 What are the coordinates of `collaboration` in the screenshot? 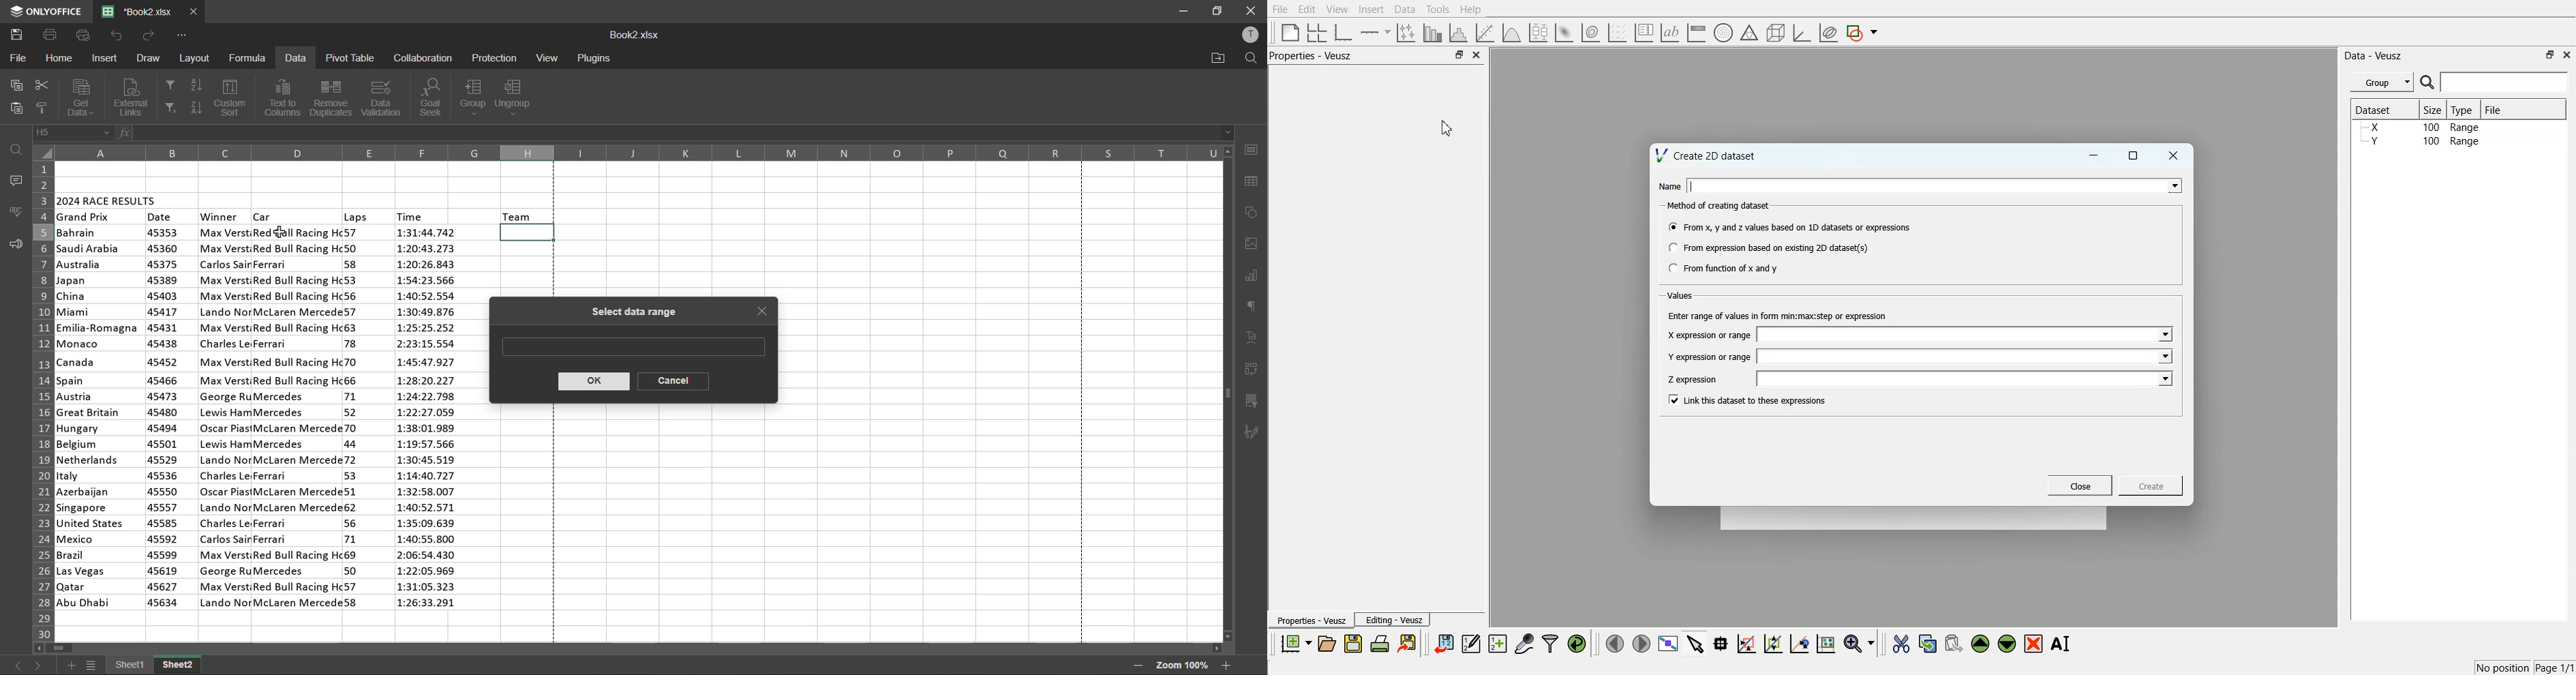 It's located at (423, 57).